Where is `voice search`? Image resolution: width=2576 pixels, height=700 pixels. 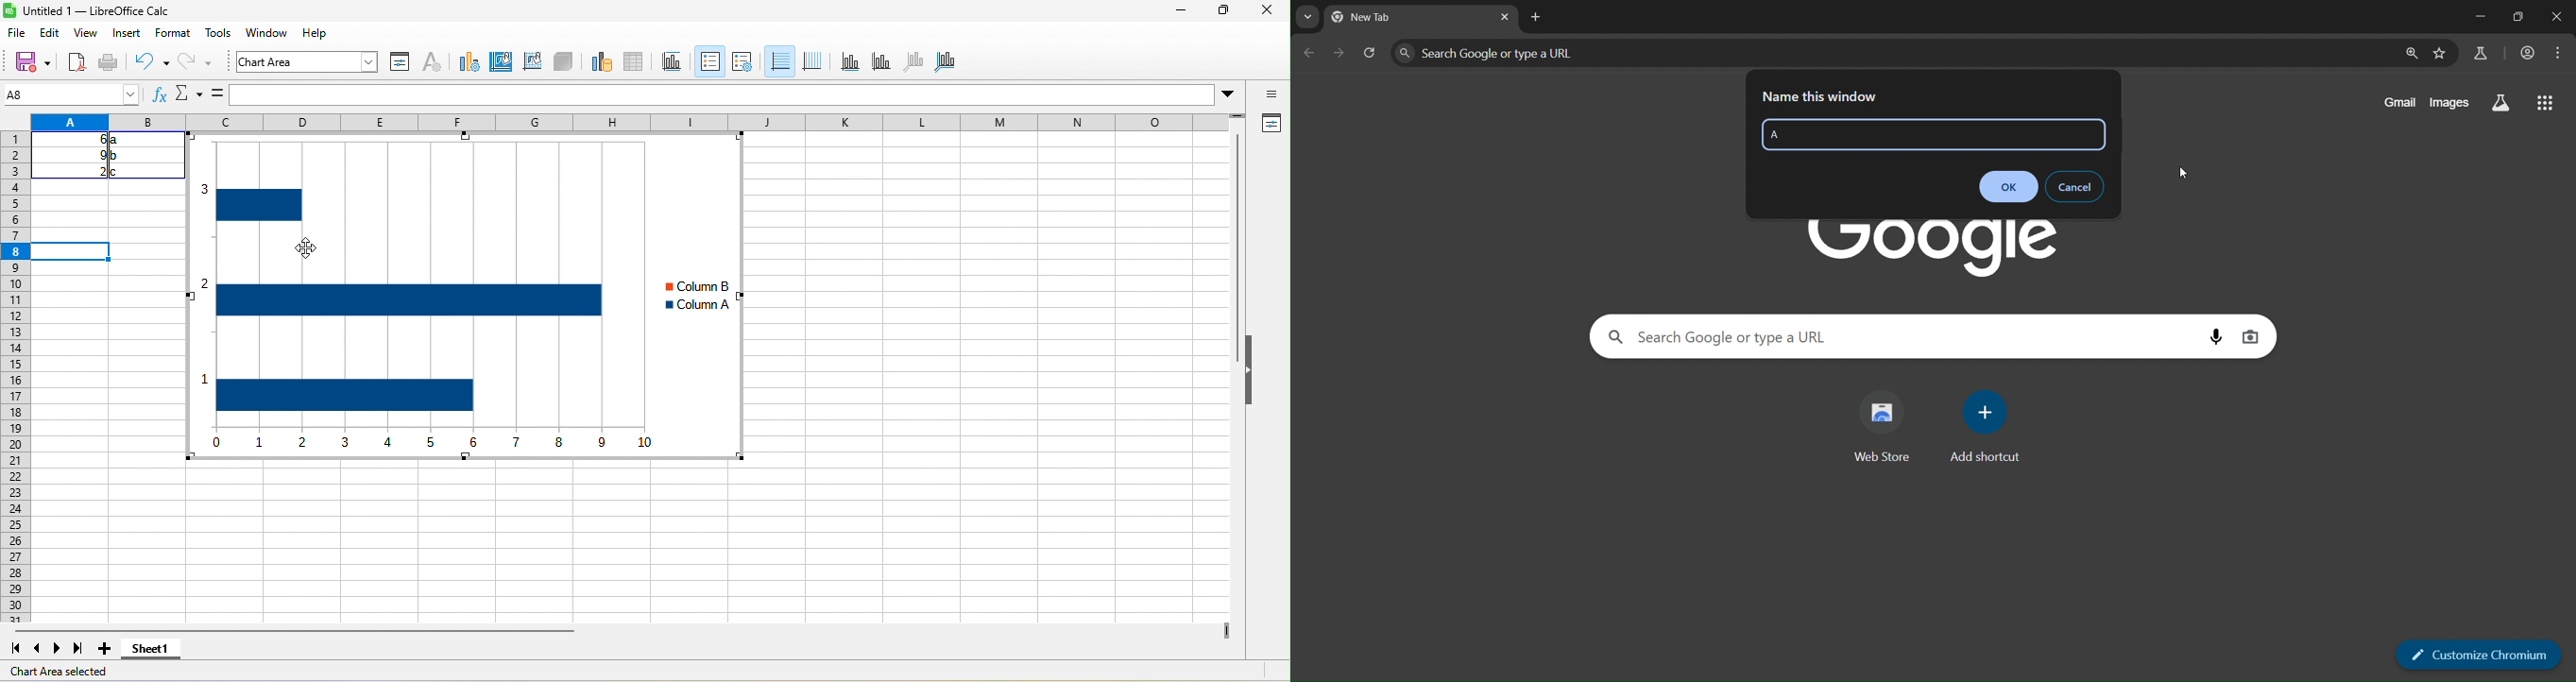 voice search is located at coordinates (2214, 335).